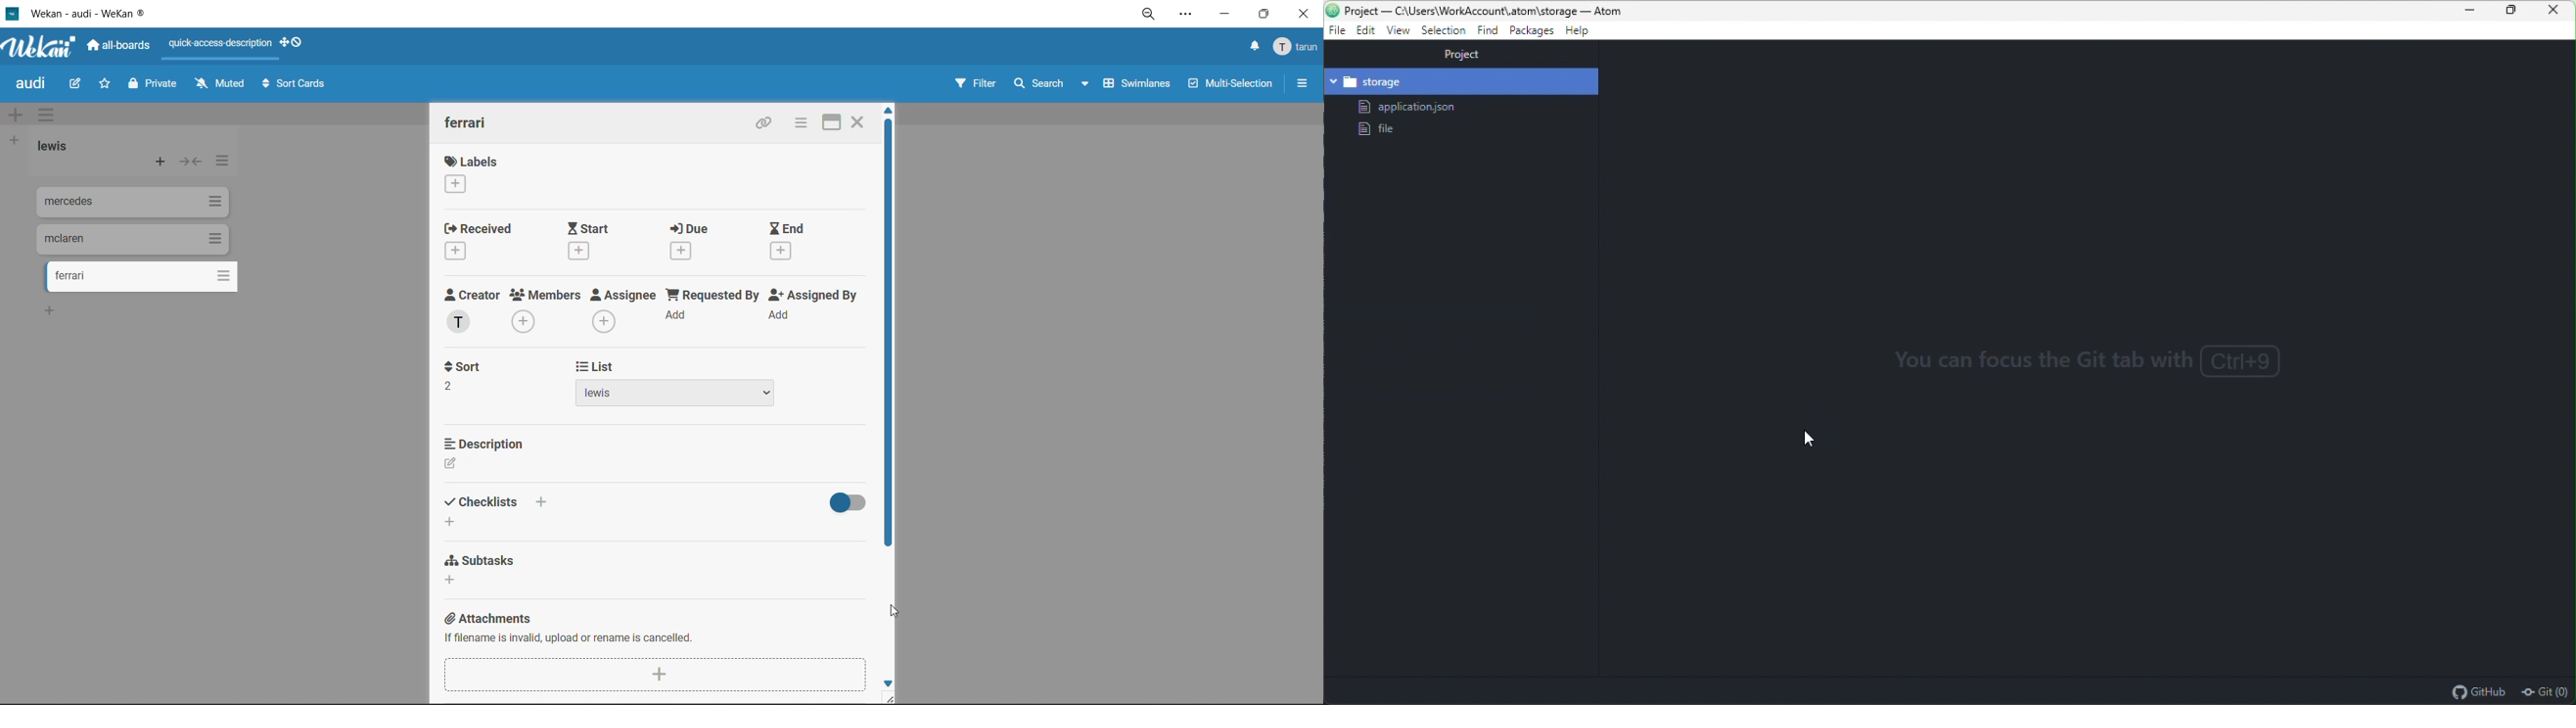  What do you see at coordinates (592, 242) in the screenshot?
I see `start` at bounding box center [592, 242].